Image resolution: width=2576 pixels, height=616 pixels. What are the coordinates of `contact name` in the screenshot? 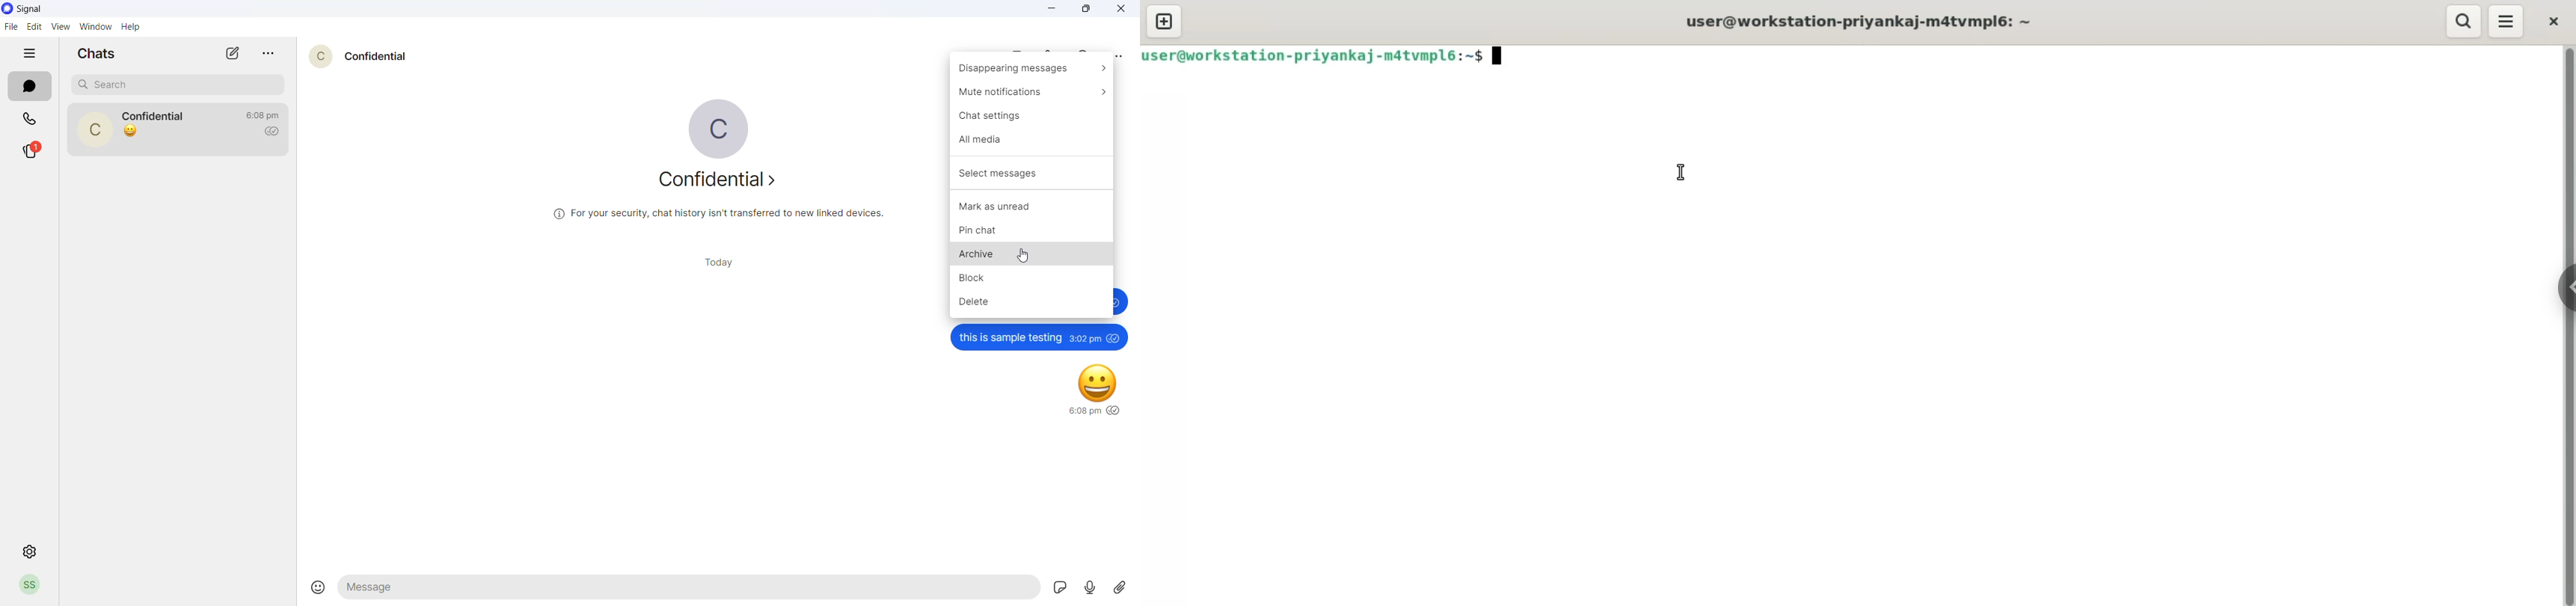 It's located at (154, 114).